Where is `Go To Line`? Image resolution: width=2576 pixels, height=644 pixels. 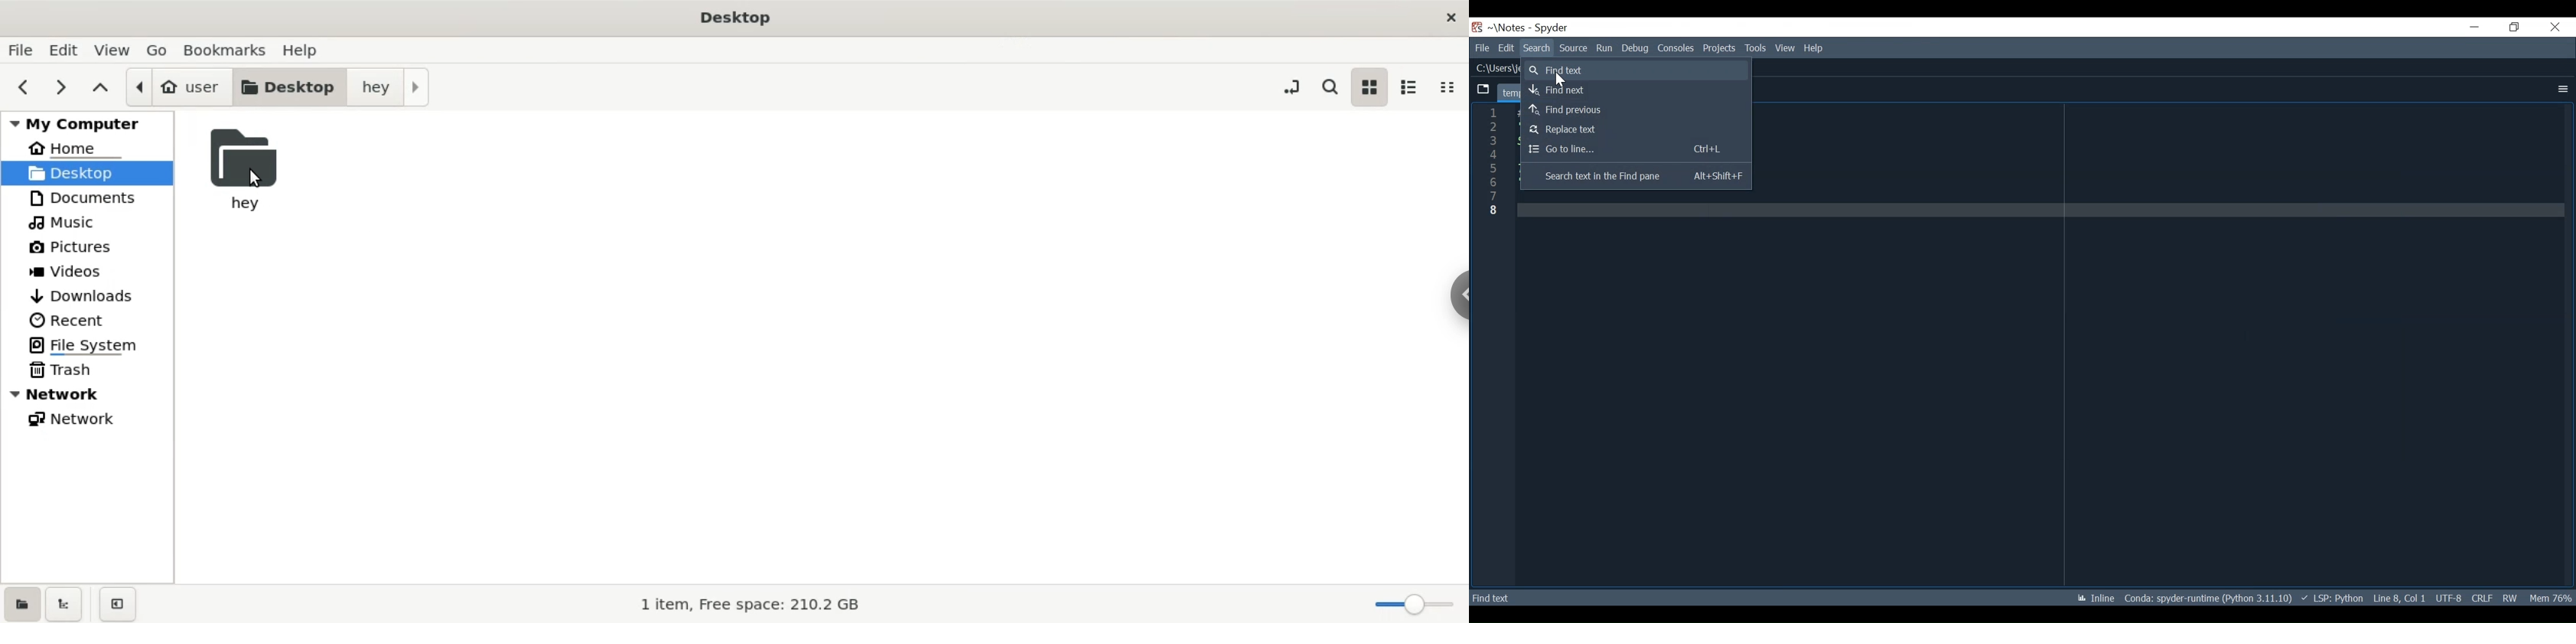
Go To Line is located at coordinates (1633, 150).